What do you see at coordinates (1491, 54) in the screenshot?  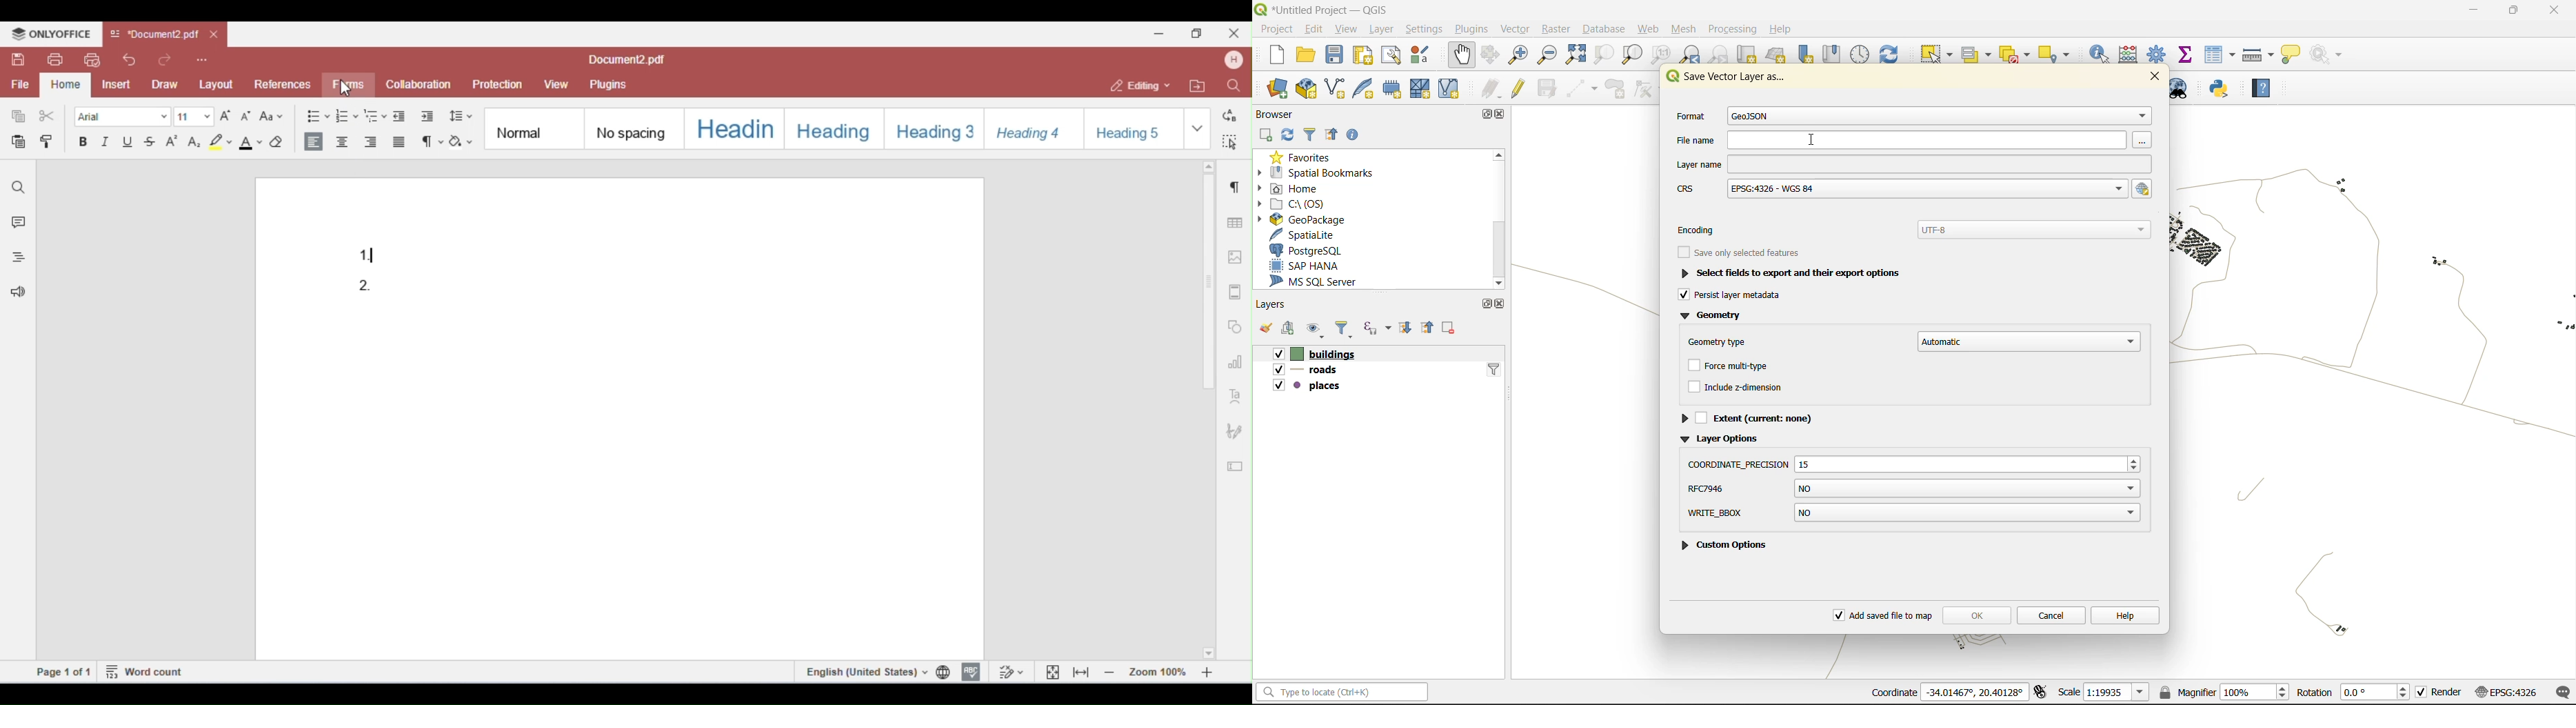 I see `pan selection` at bounding box center [1491, 54].